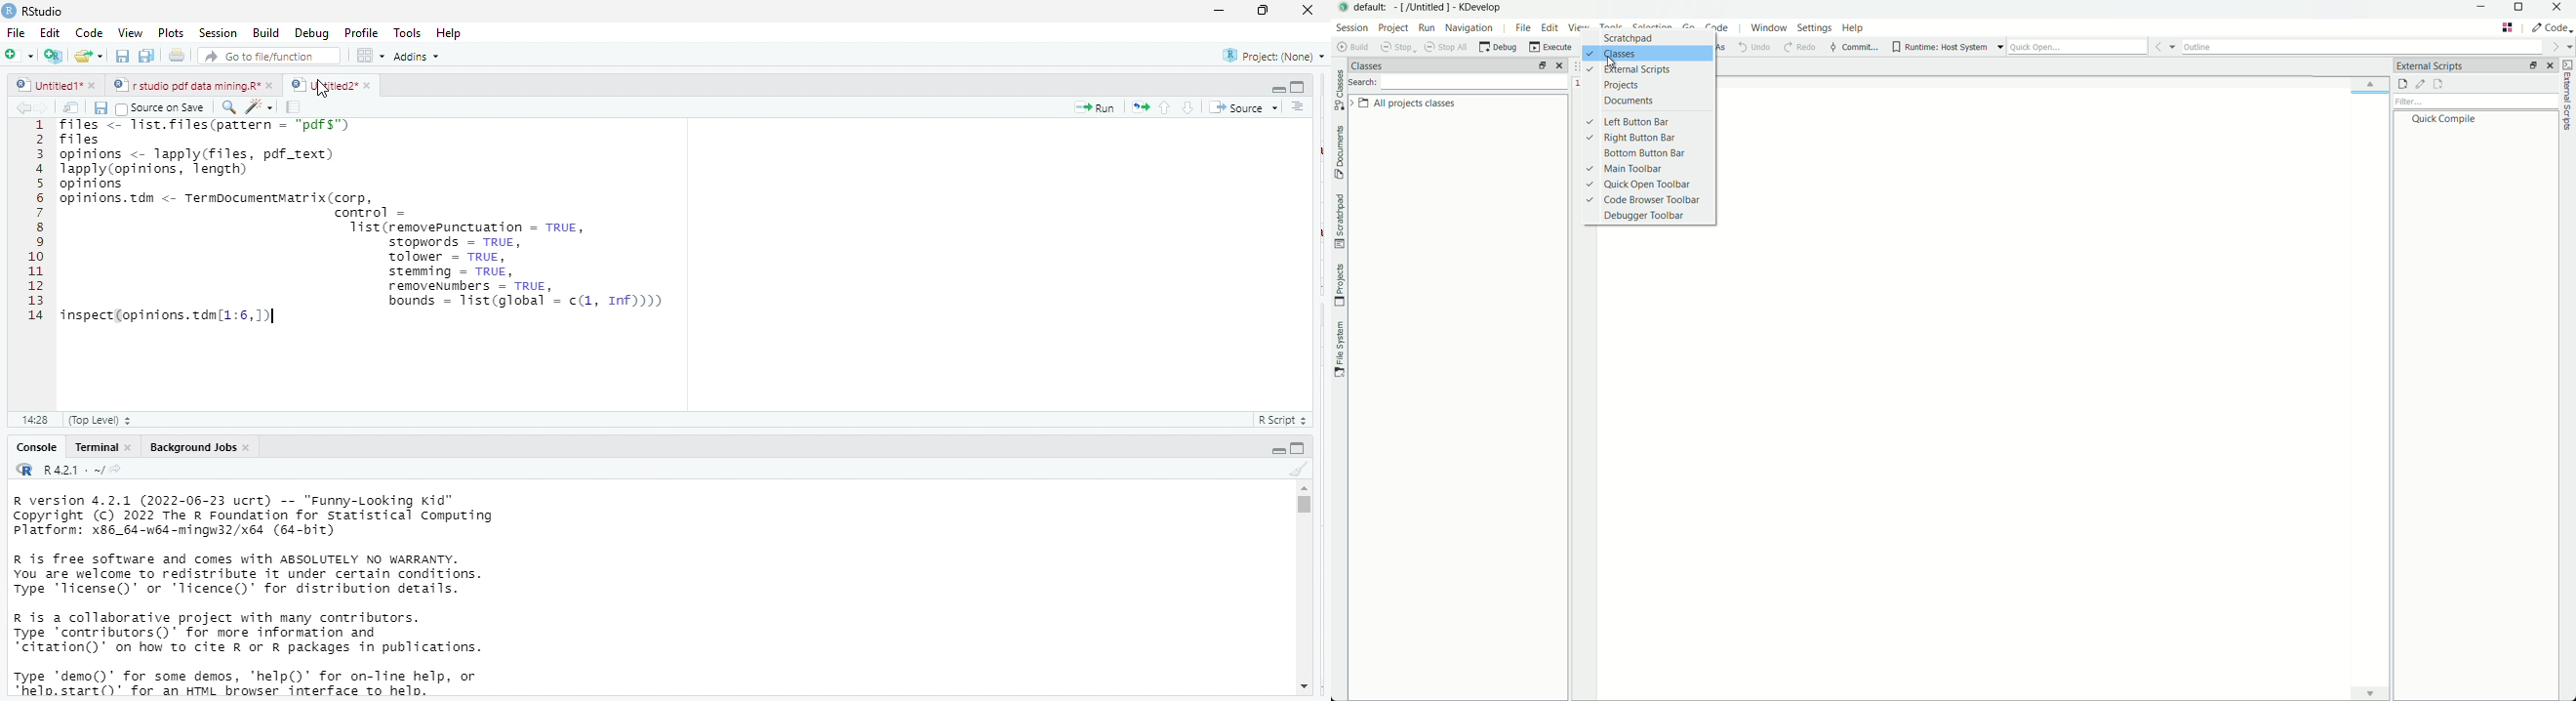 The image size is (2576, 728). I want to click on 3.23, so click(34, 418).